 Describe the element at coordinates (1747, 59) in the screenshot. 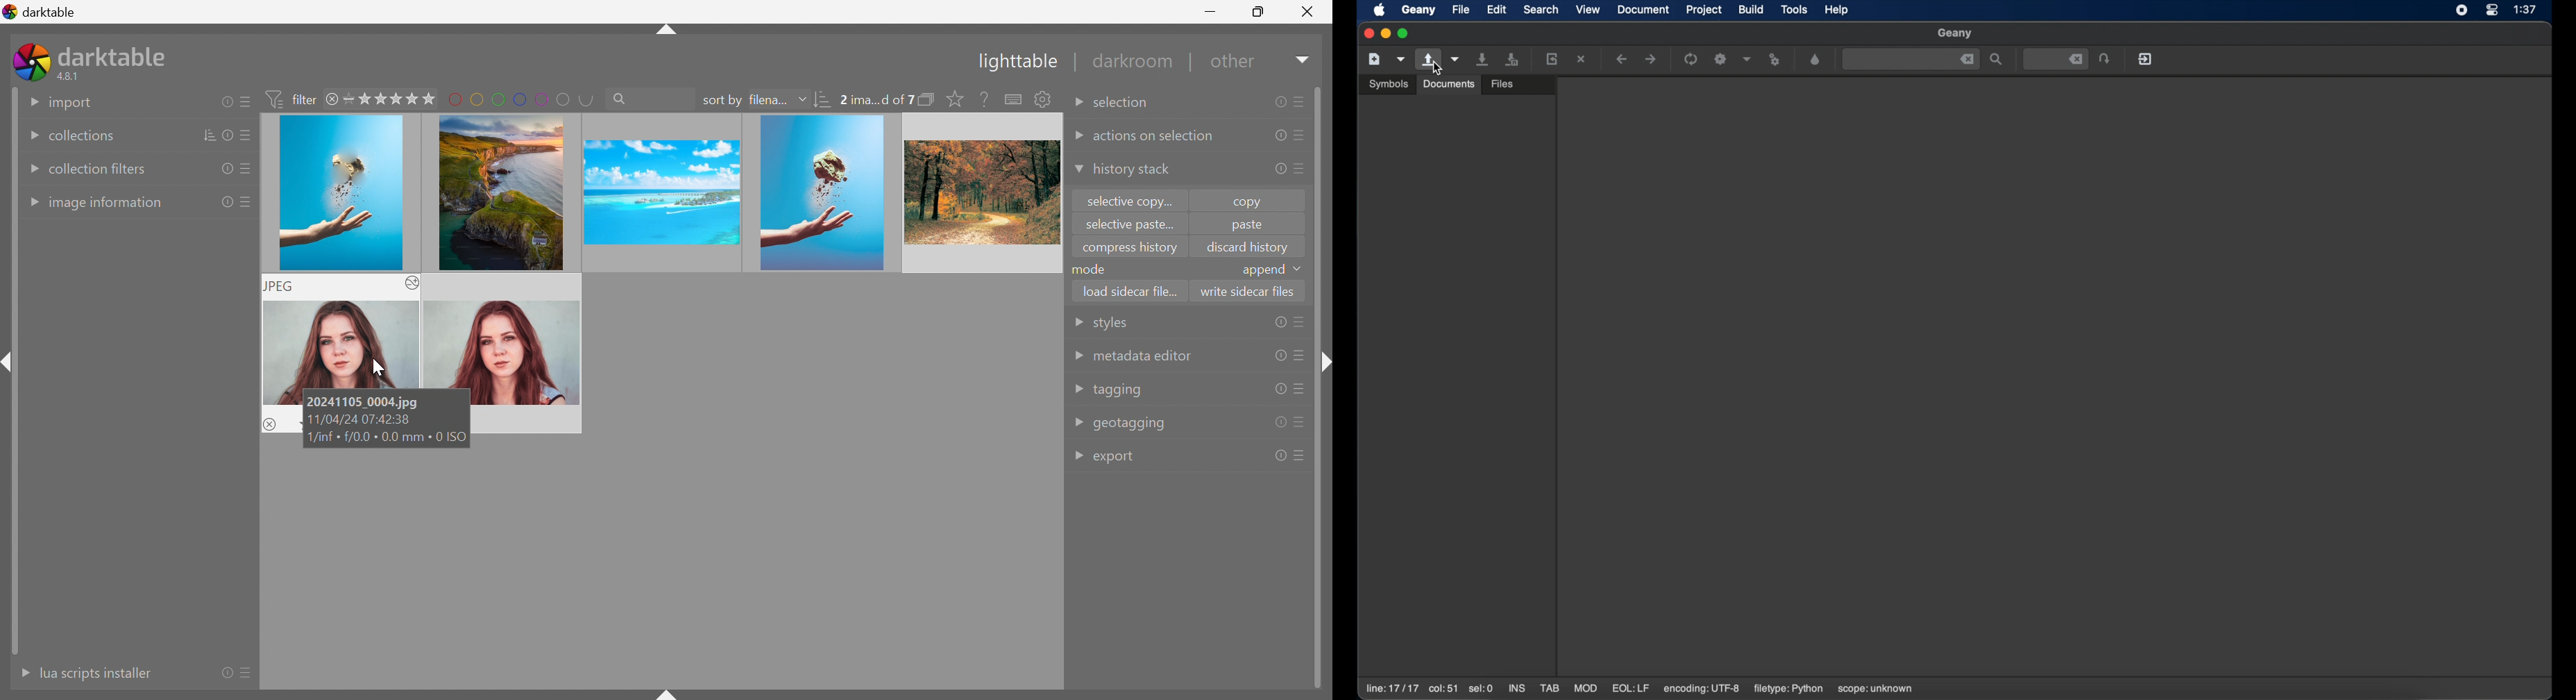

I see `choose more build actions` at that location.